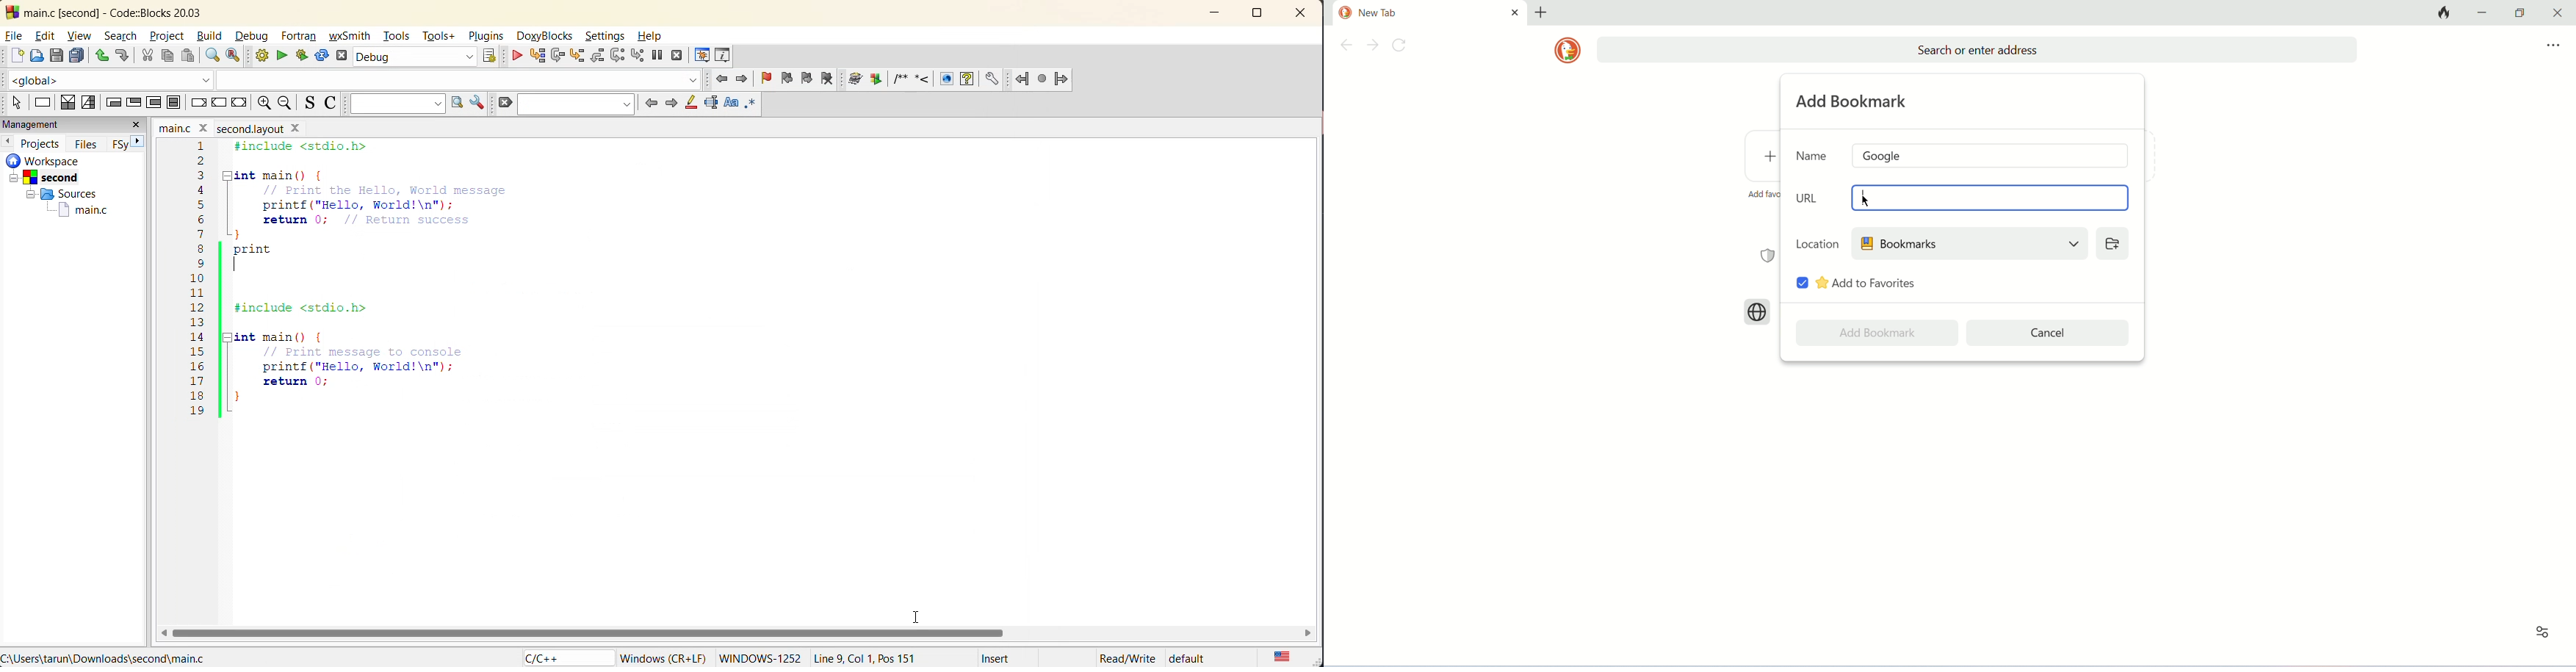 This screenshot has height=672, width=2576. I want to click on find, so click(210, 57).